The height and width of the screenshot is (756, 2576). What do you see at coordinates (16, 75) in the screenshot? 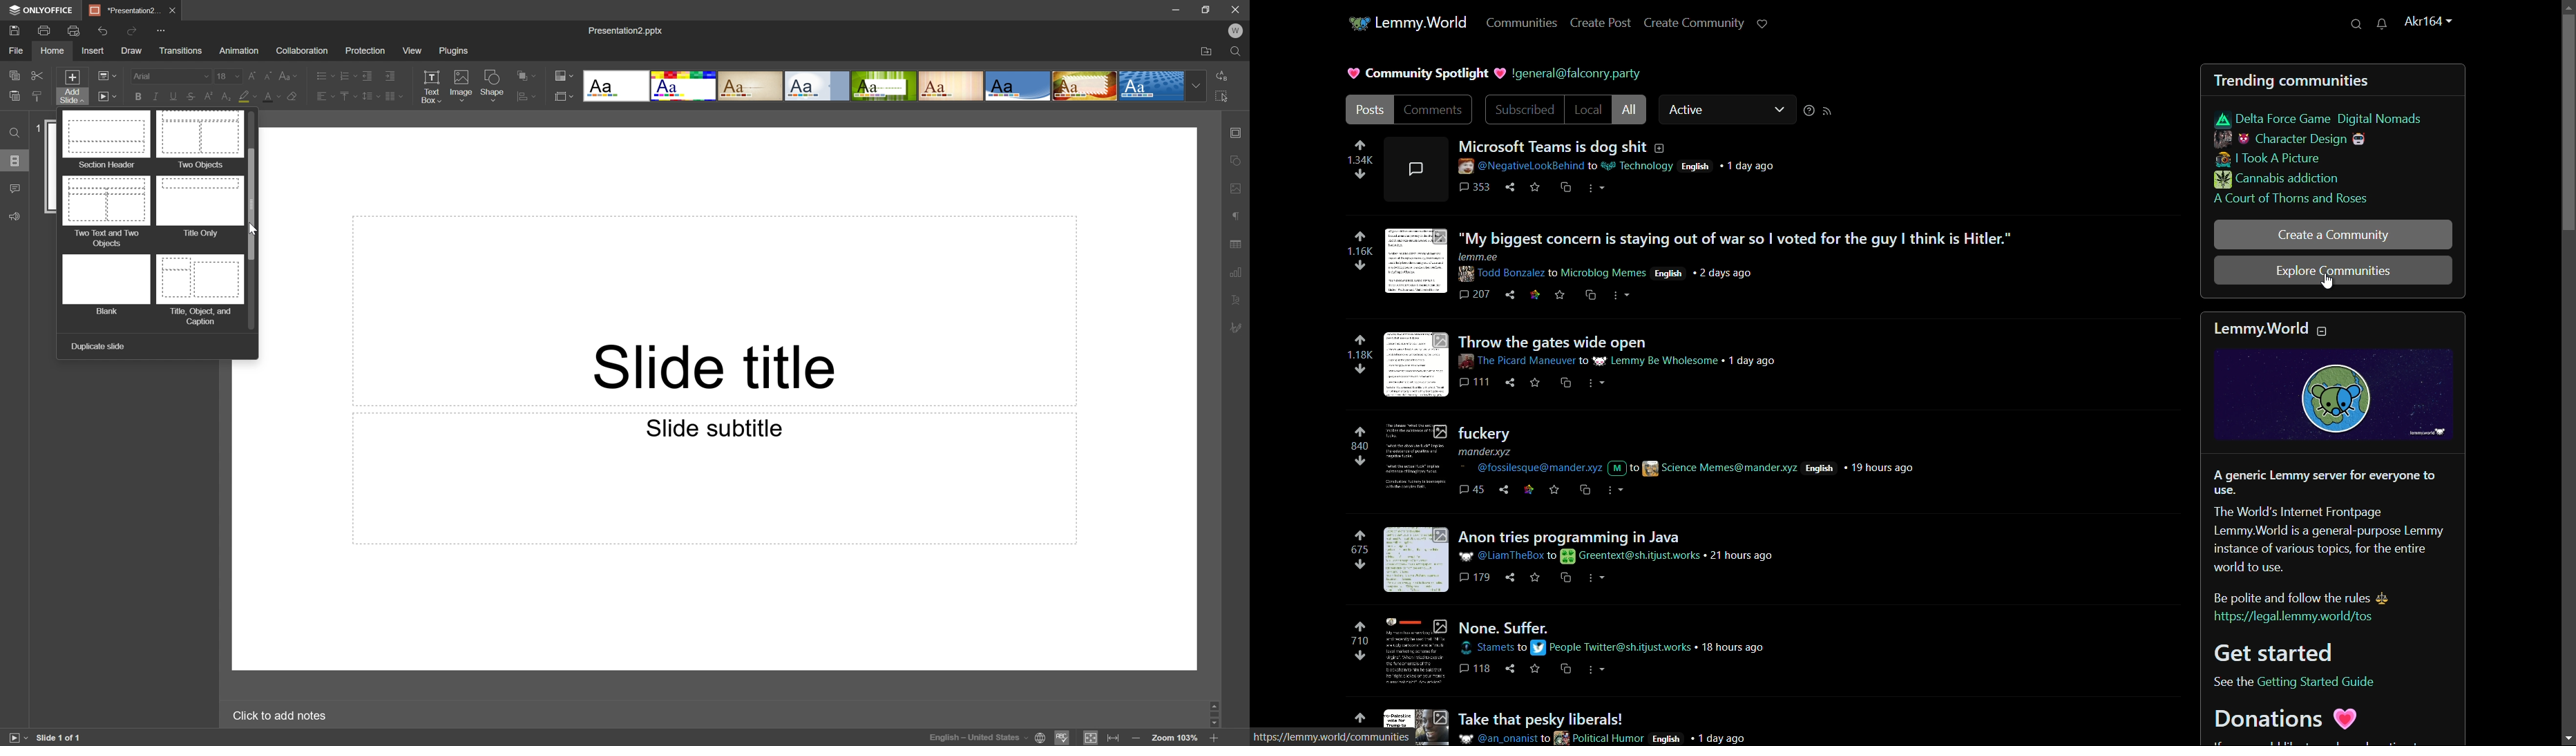
I see `Copy` at bounding box center [16, 75].